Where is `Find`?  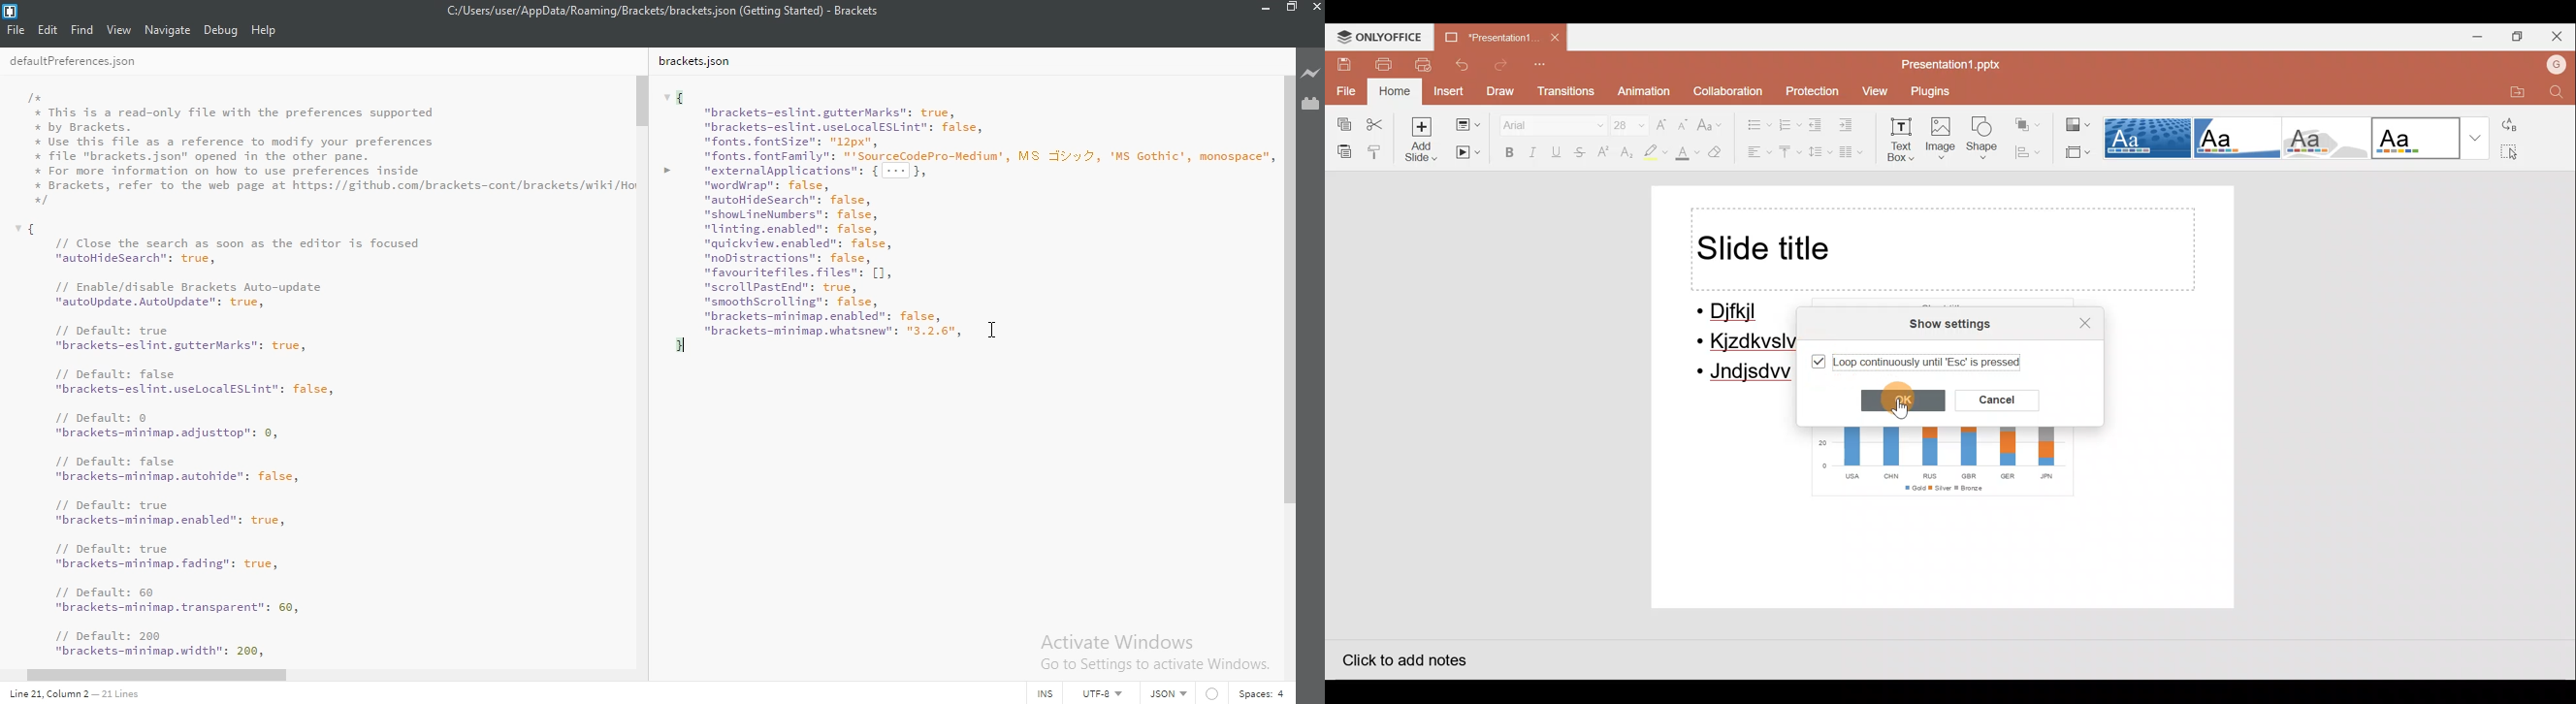 Find is located at coordinates (82, 29).